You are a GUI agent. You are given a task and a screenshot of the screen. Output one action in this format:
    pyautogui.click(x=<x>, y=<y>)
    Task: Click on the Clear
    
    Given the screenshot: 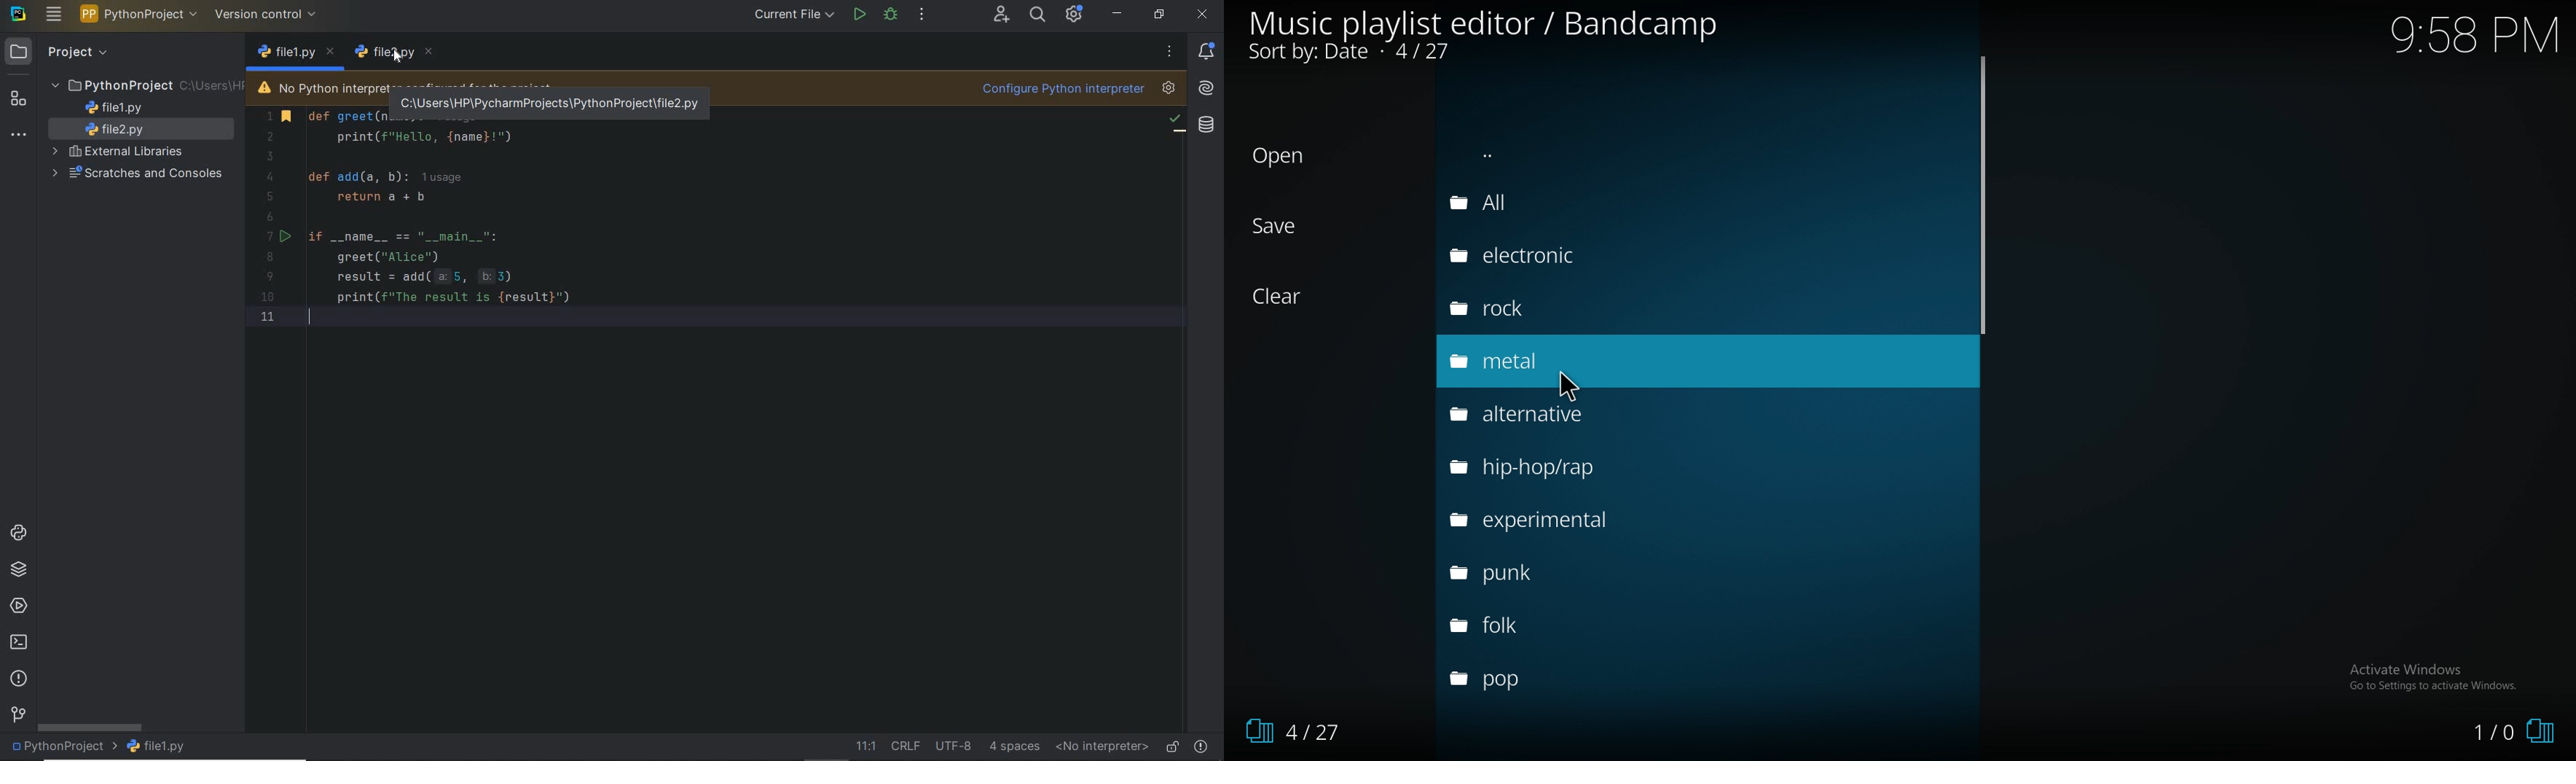 What is the action you would take?
    pyautogui.click(x=1285, y=297)
    